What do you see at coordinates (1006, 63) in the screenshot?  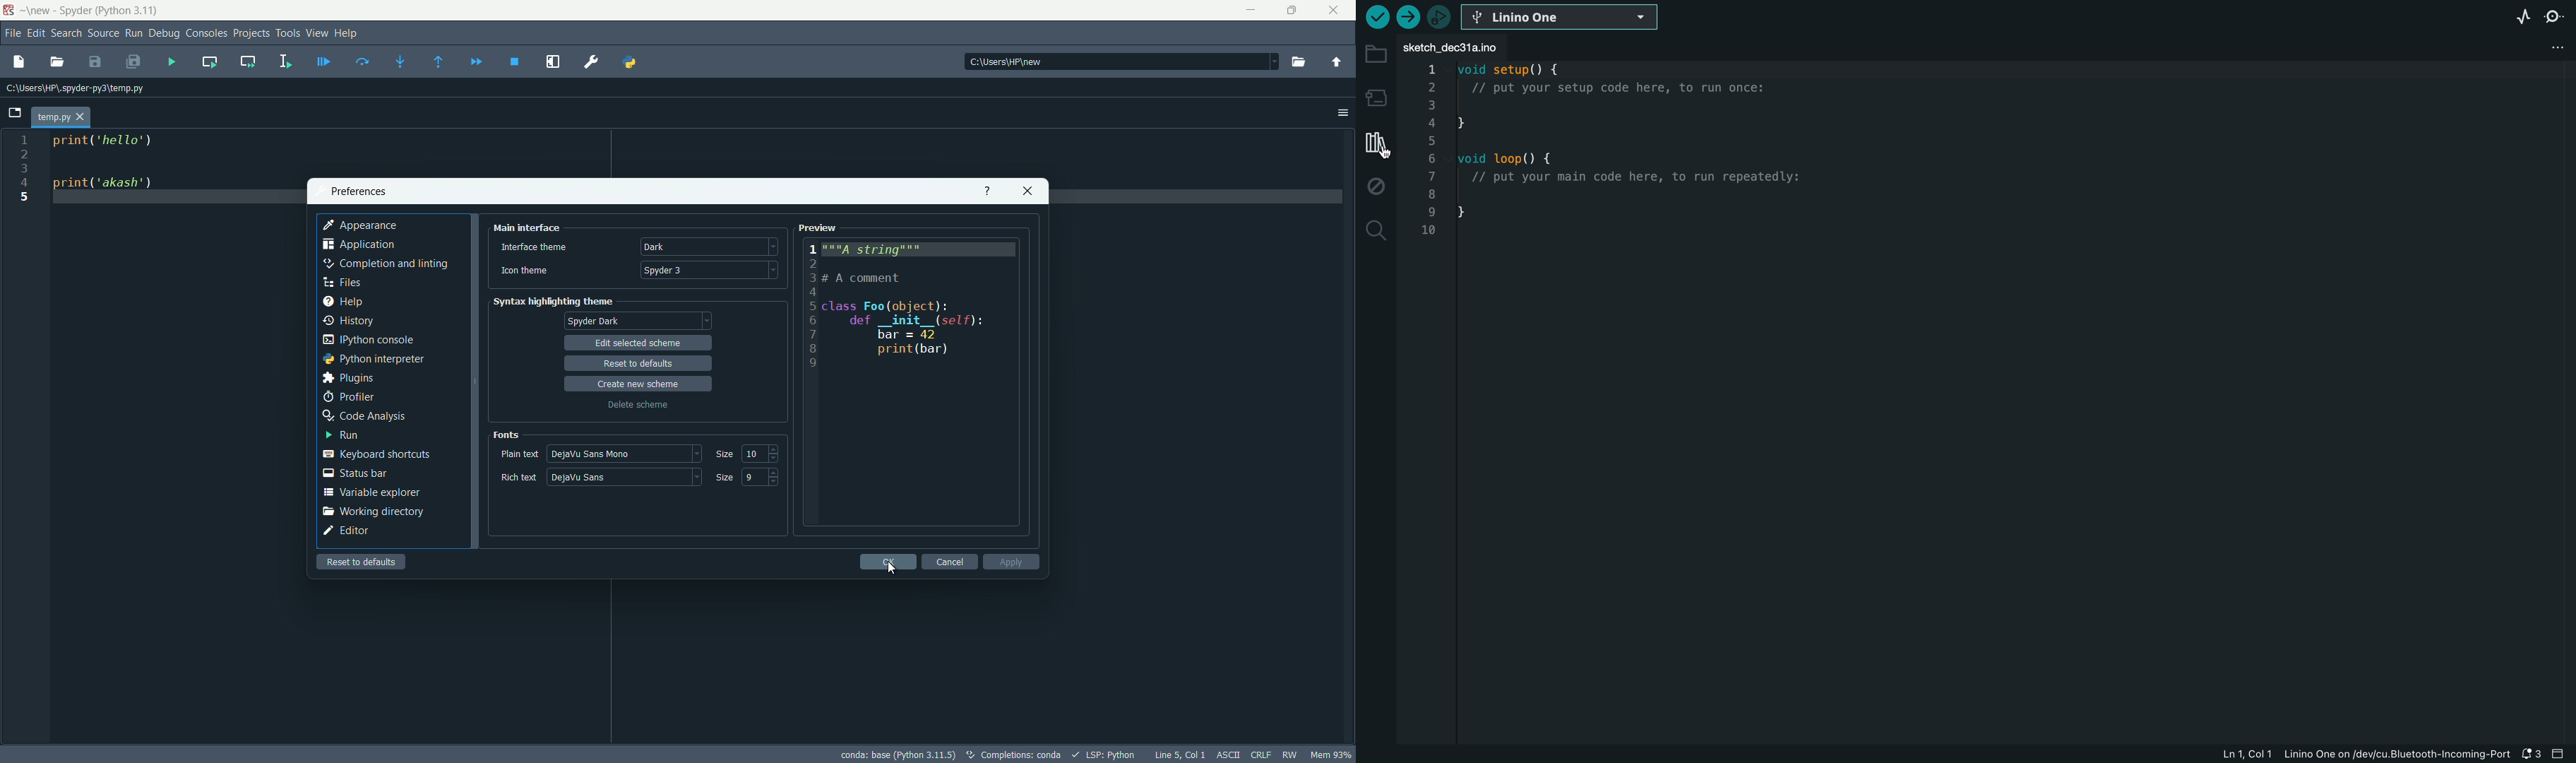 I see `C:\Users\HP\new` at bounding box center [1006, 63].